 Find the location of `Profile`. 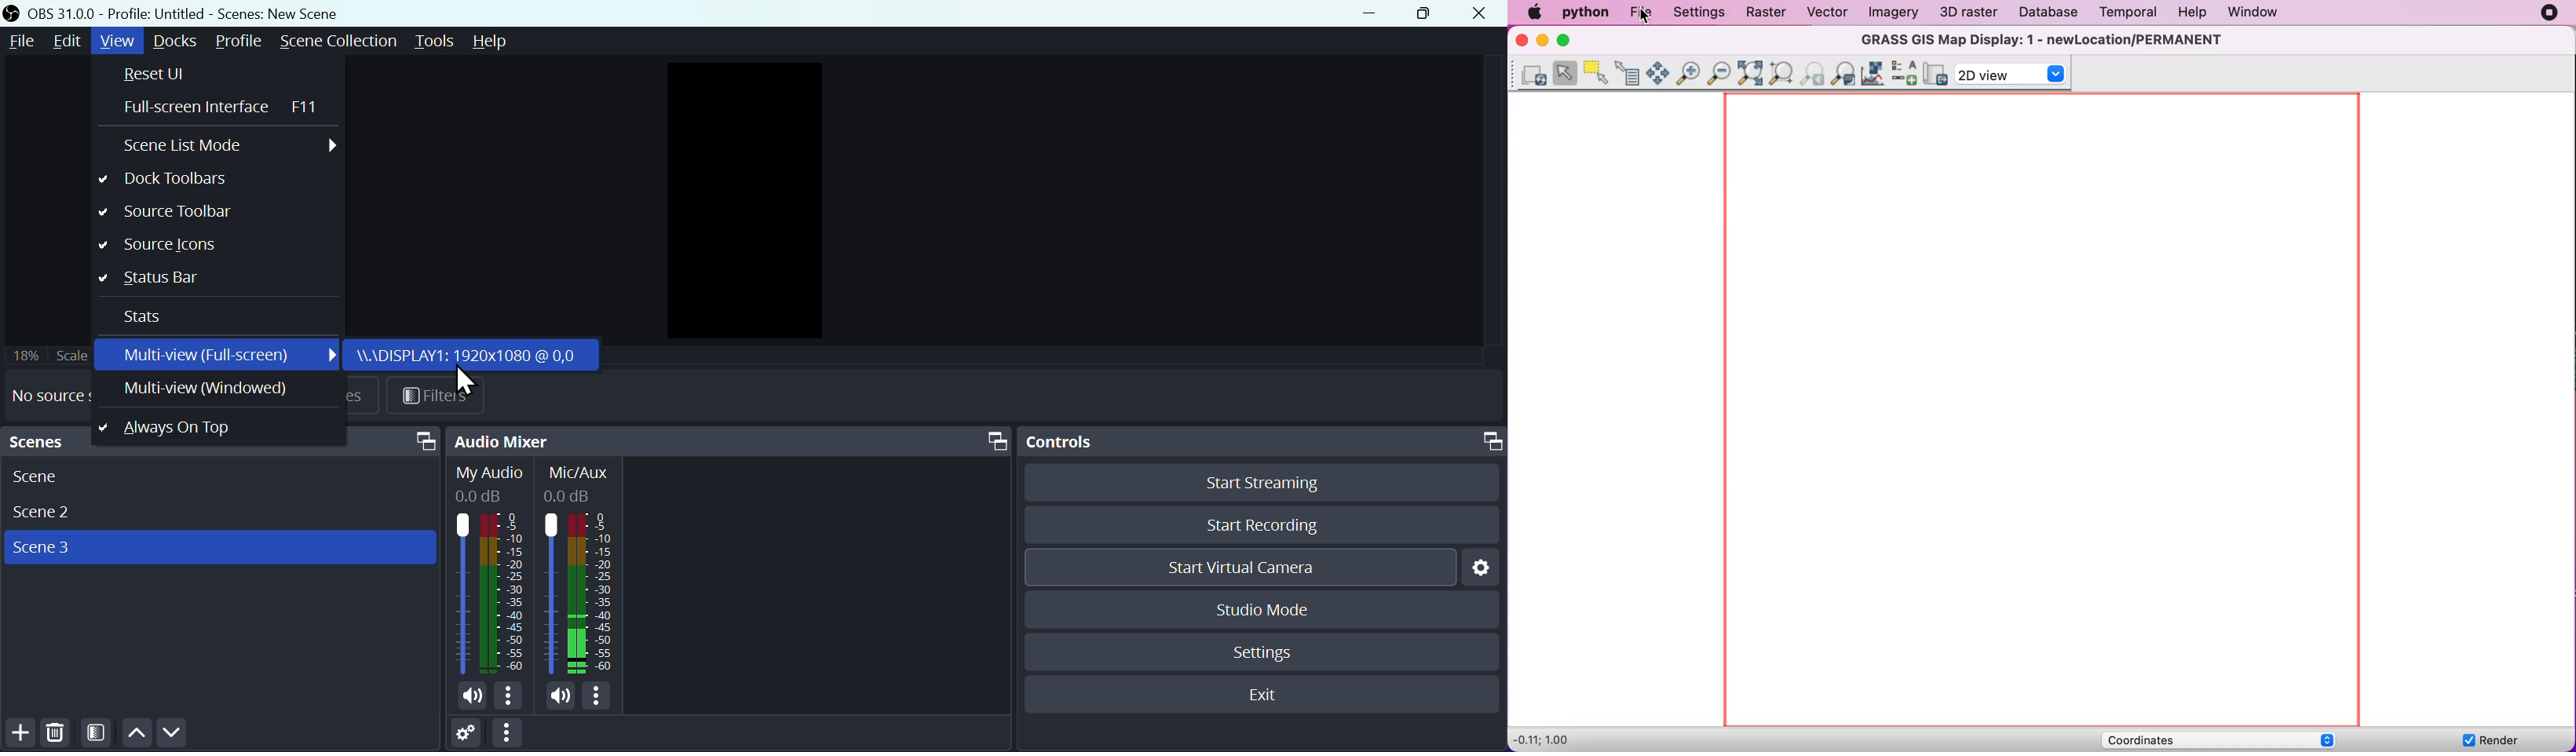

Profile is located at coordinates (239, 42).